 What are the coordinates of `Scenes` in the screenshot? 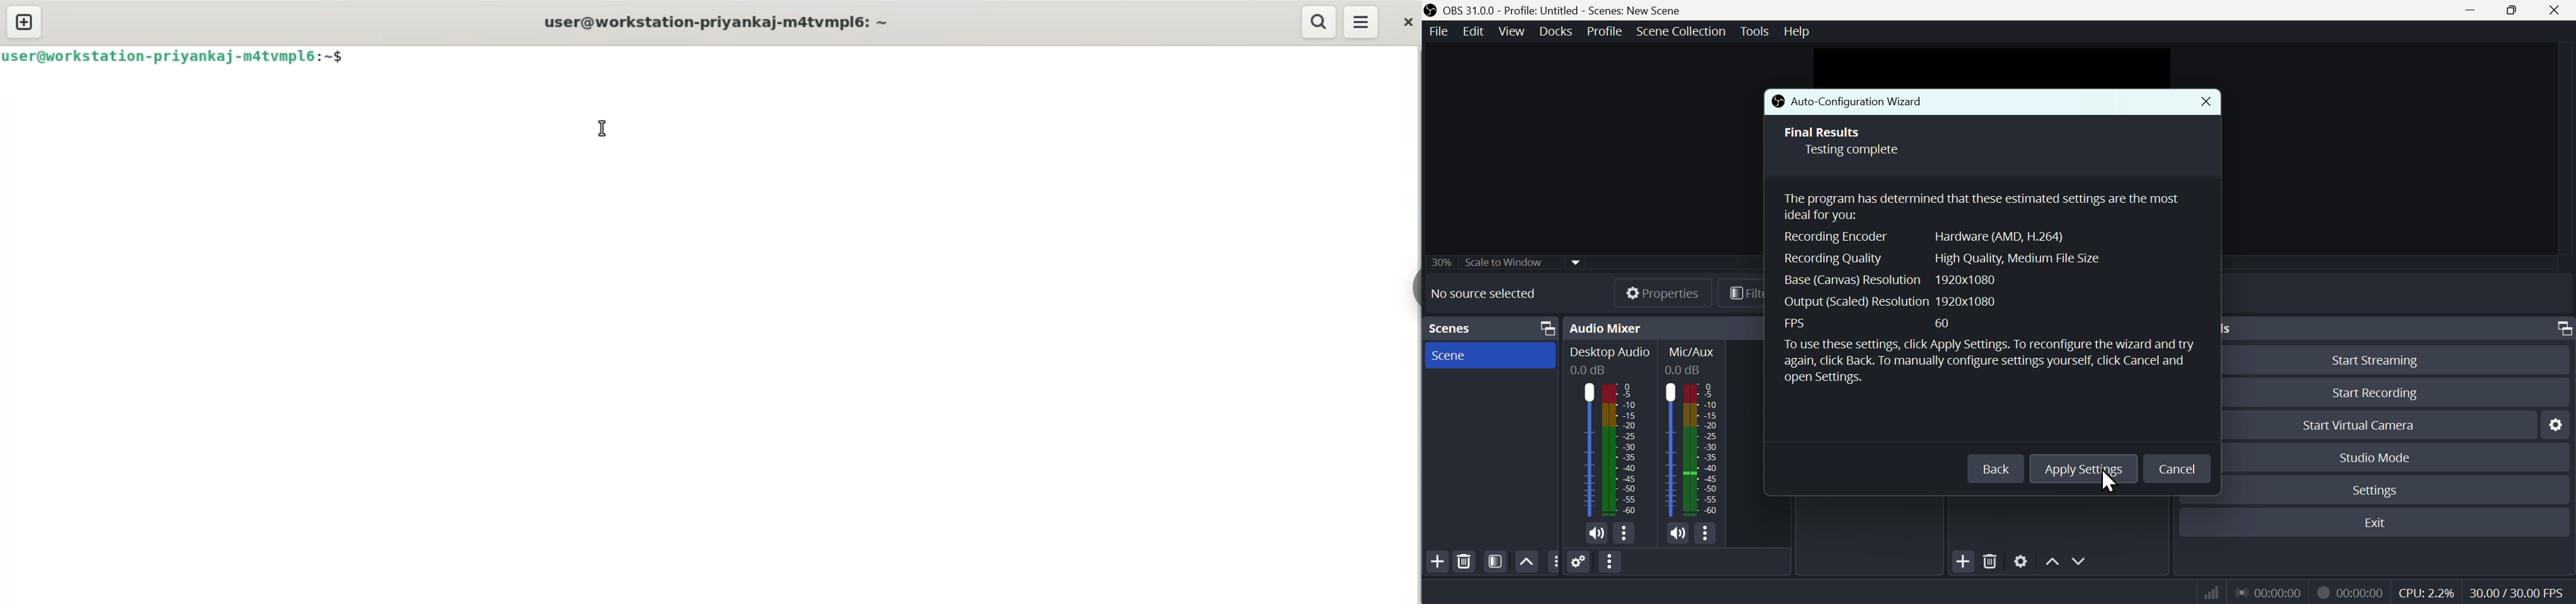 It's located at (1449, 328).